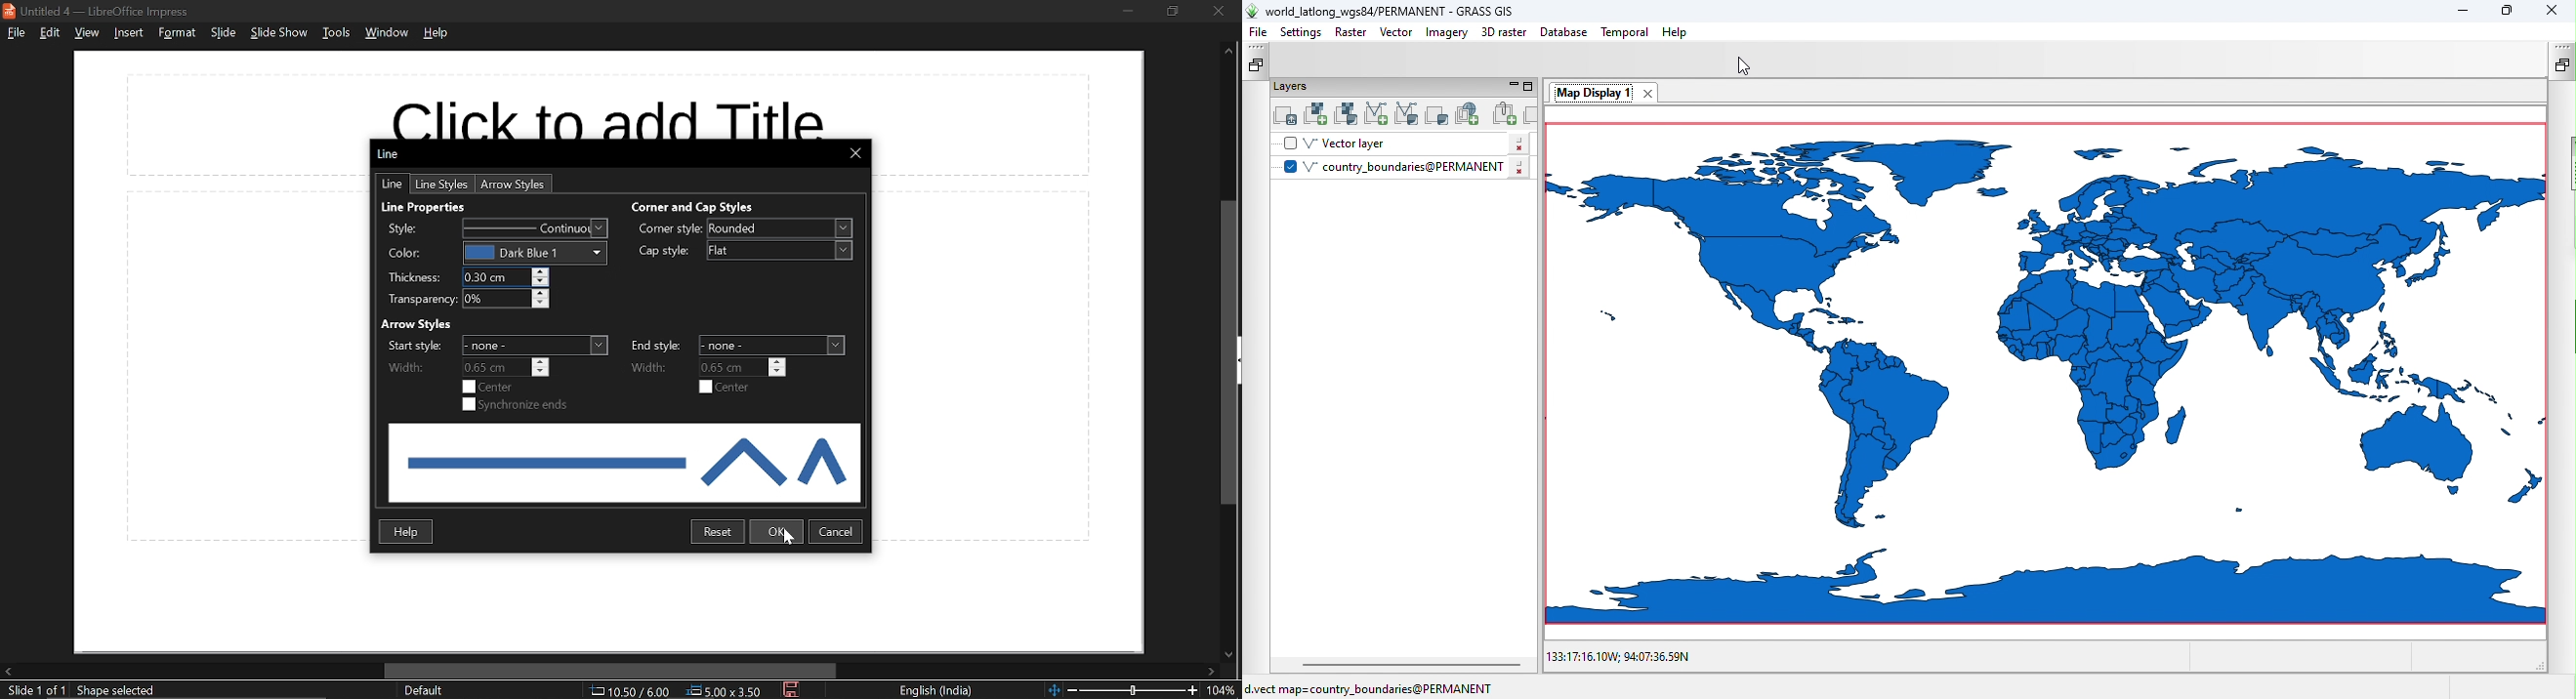 This screenshot has height=700, width=2576. I want to click on transparency, so click(506, 300).